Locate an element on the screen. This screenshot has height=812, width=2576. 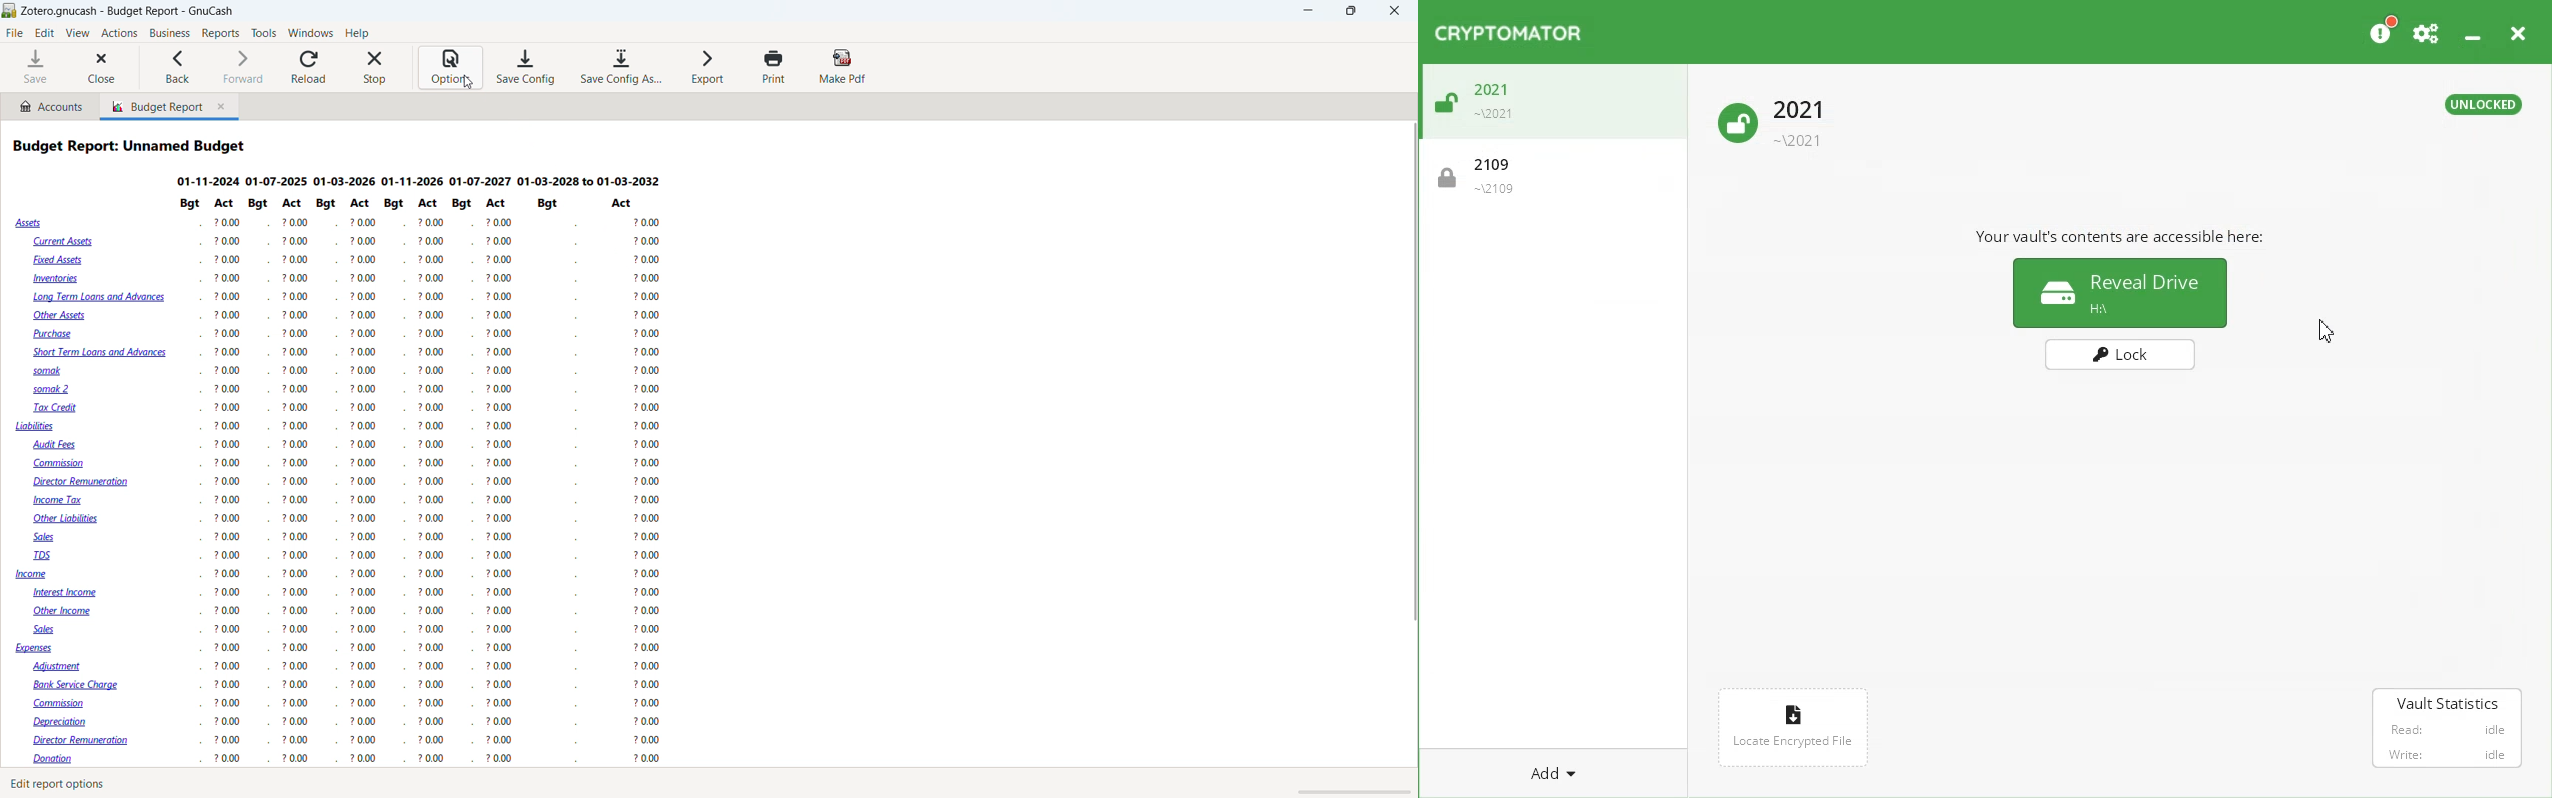
vertical scrollbar is located at coordinates (1410, 367).